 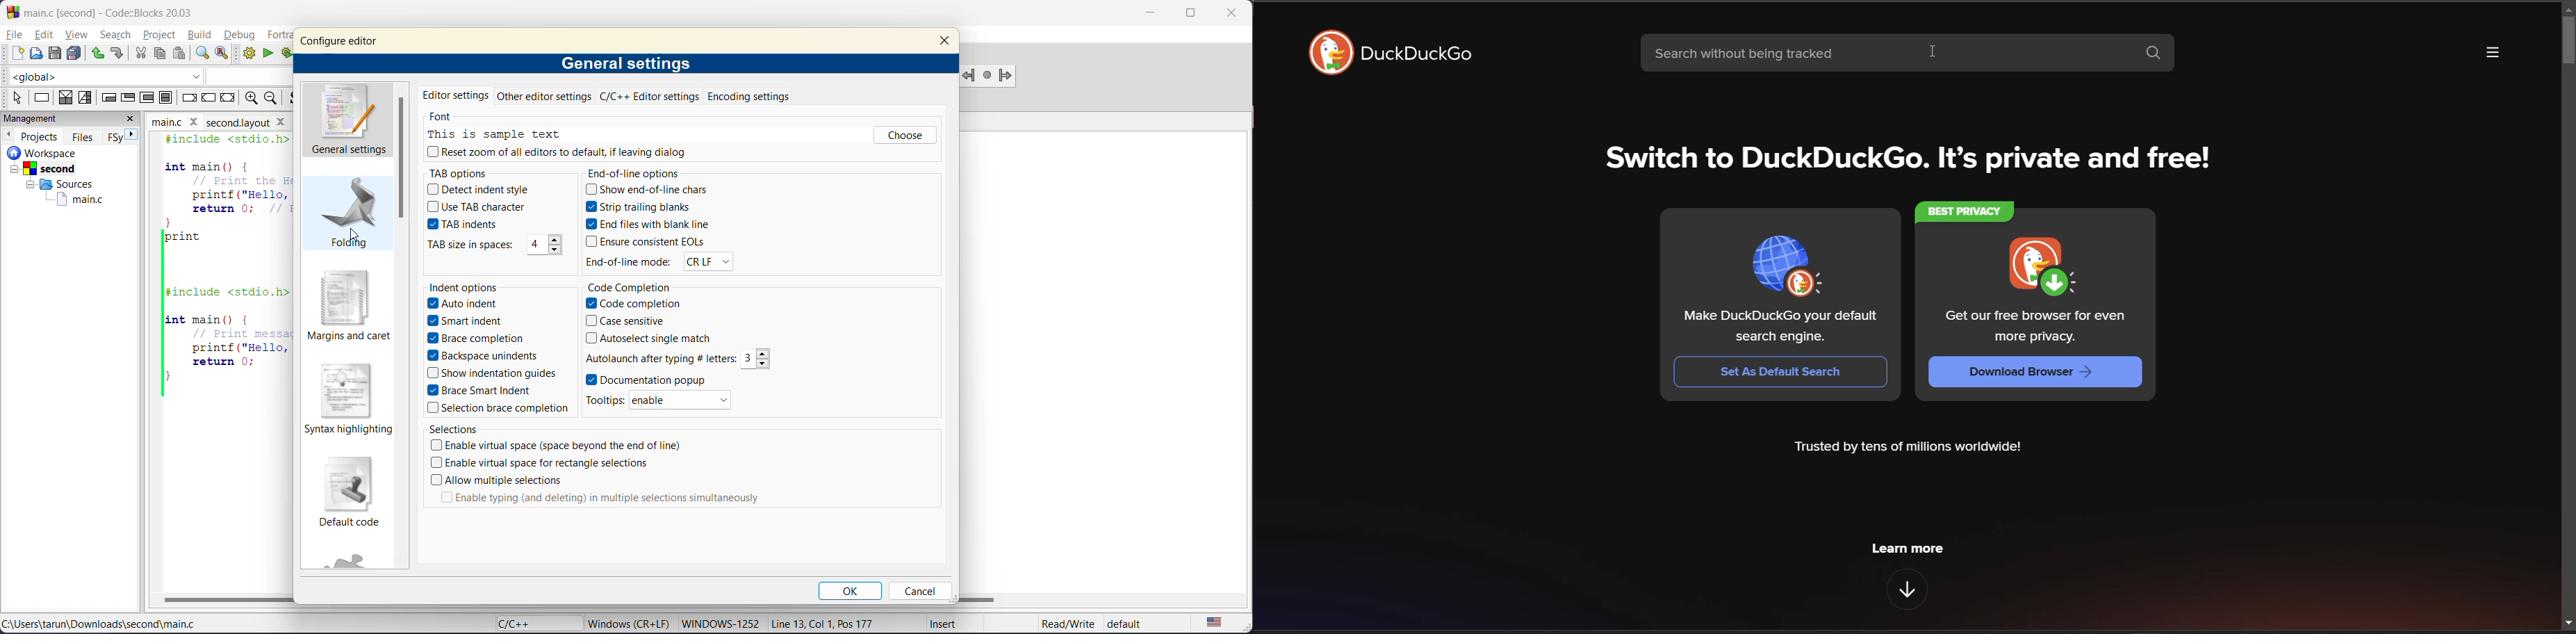 I want to click on learn more, so click(x=1912, y=548).